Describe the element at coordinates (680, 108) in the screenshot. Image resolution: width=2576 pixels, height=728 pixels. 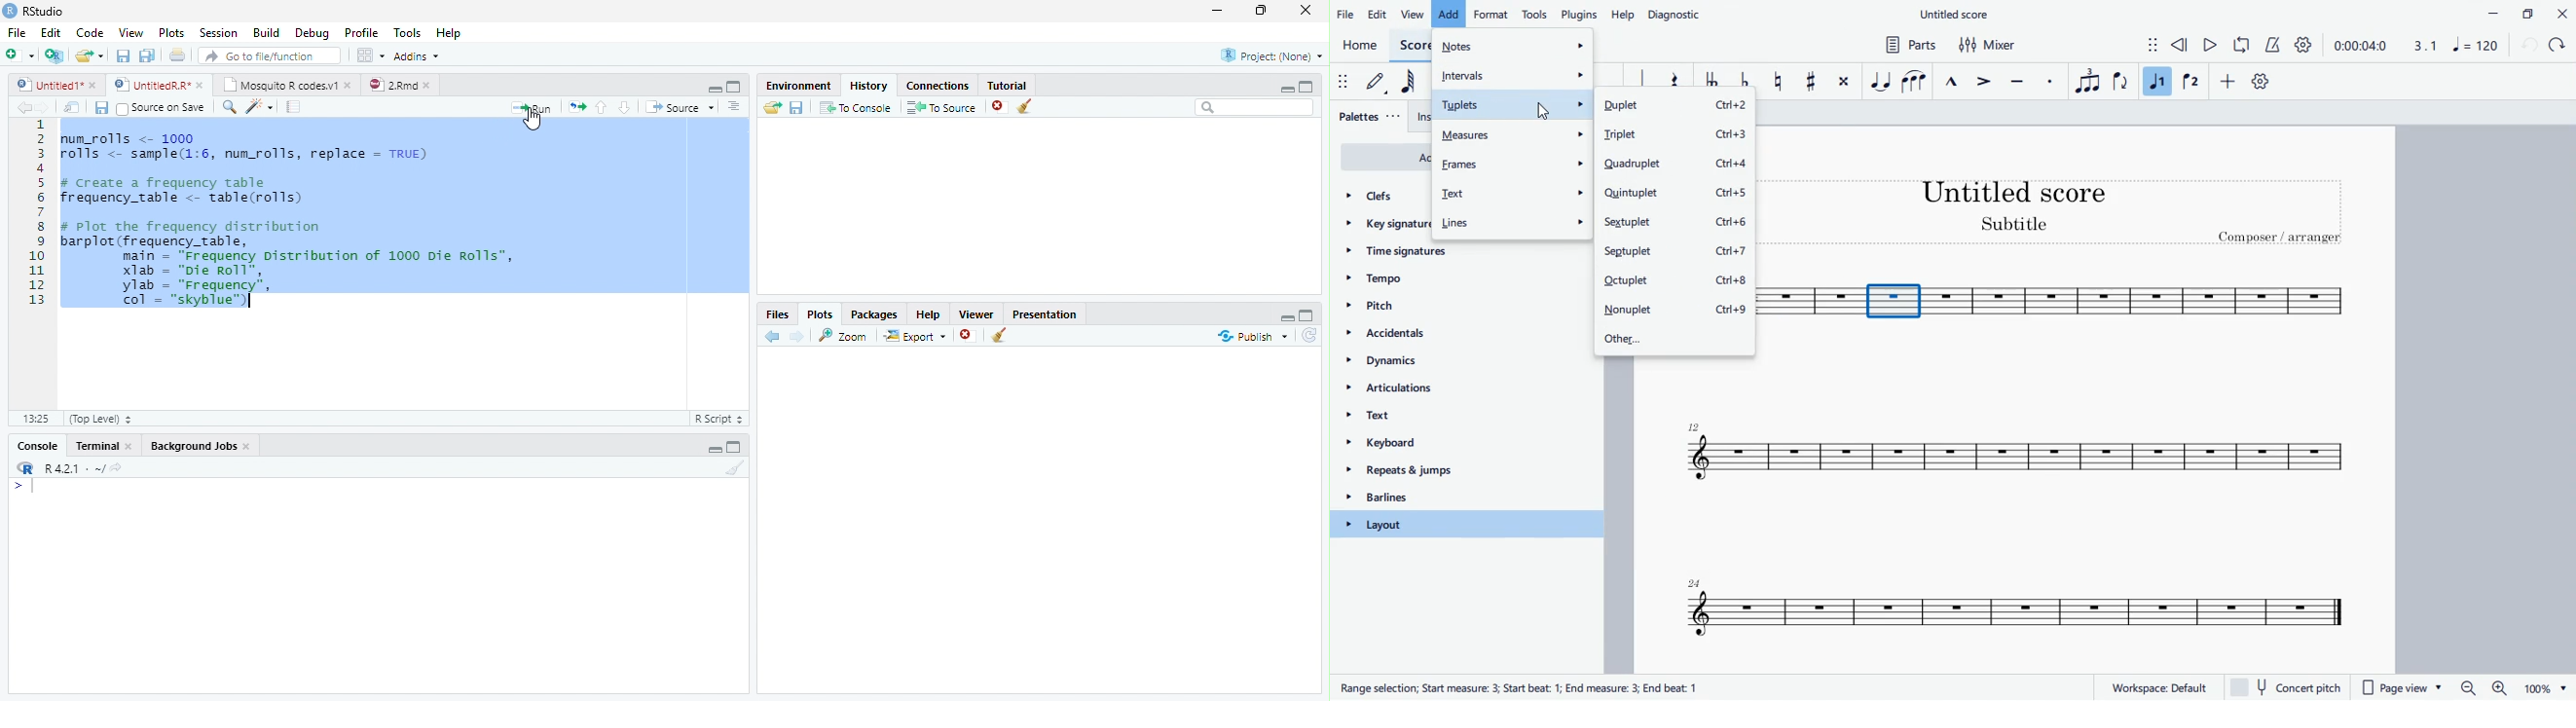
I see `Source` at that location.